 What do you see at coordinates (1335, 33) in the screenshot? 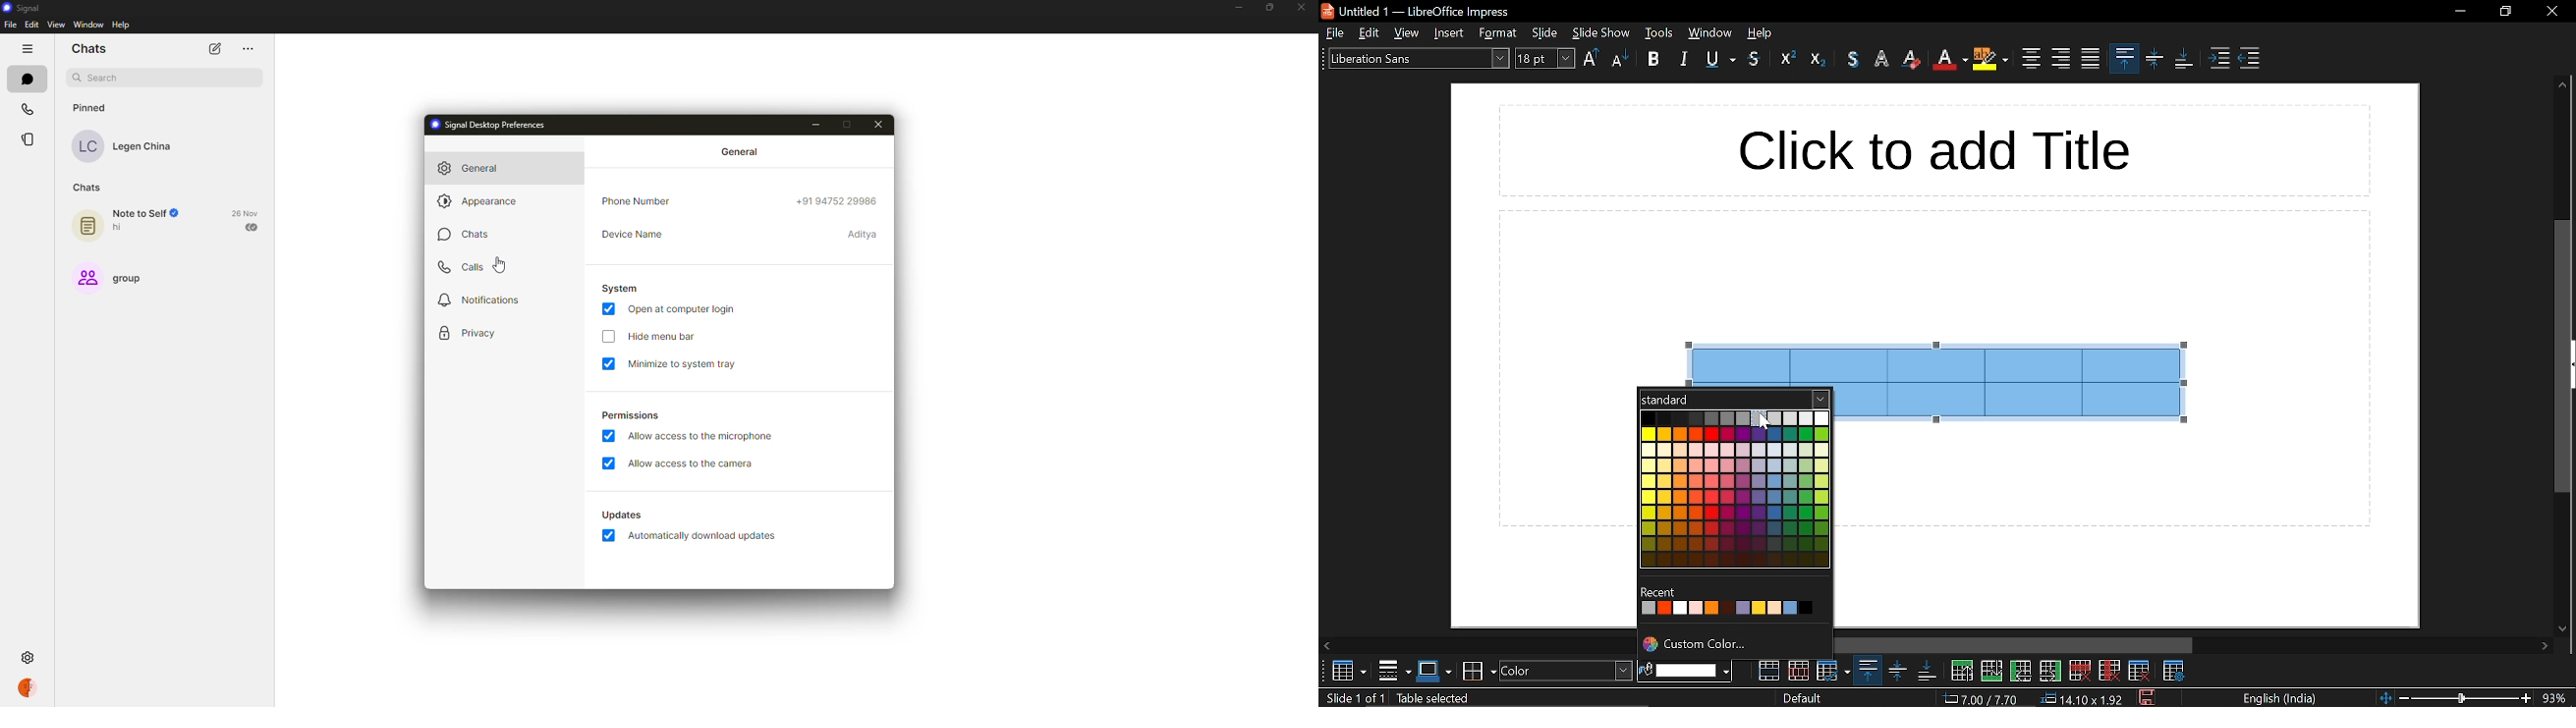
I see `file` at bounding box center [1335, 33].